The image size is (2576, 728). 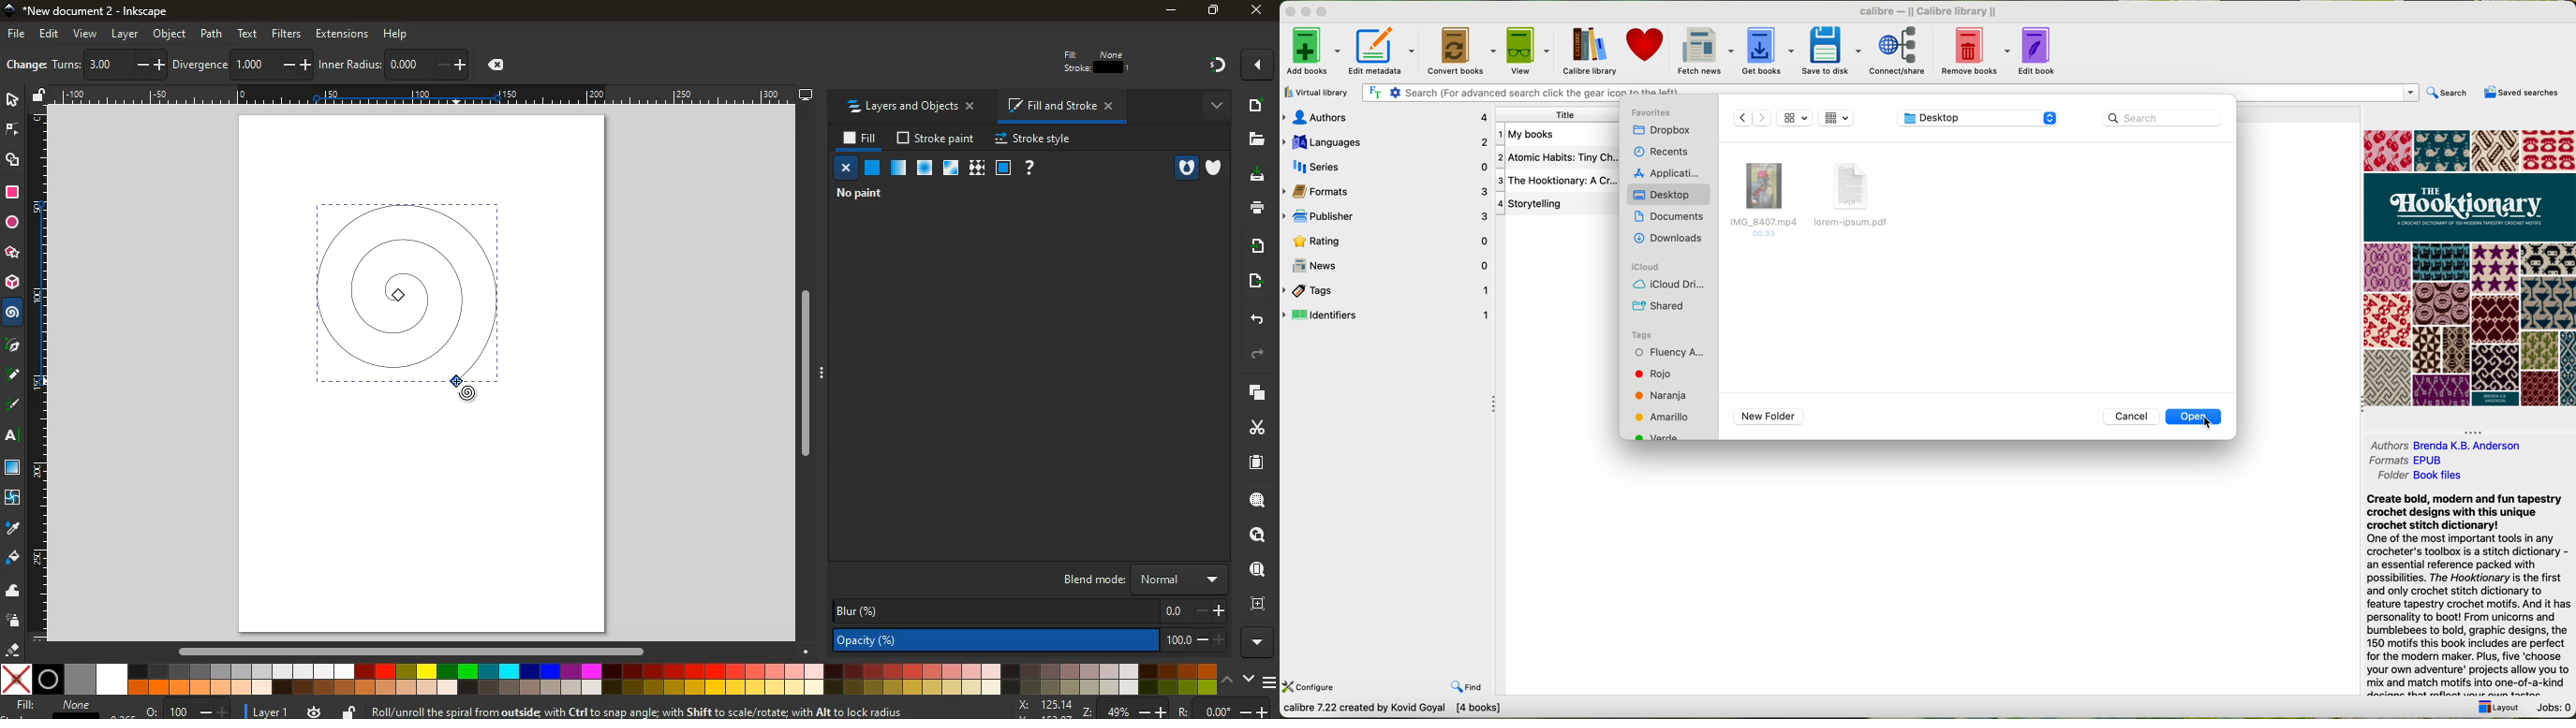 I want to click on add books, so click(x=1313, y=51).